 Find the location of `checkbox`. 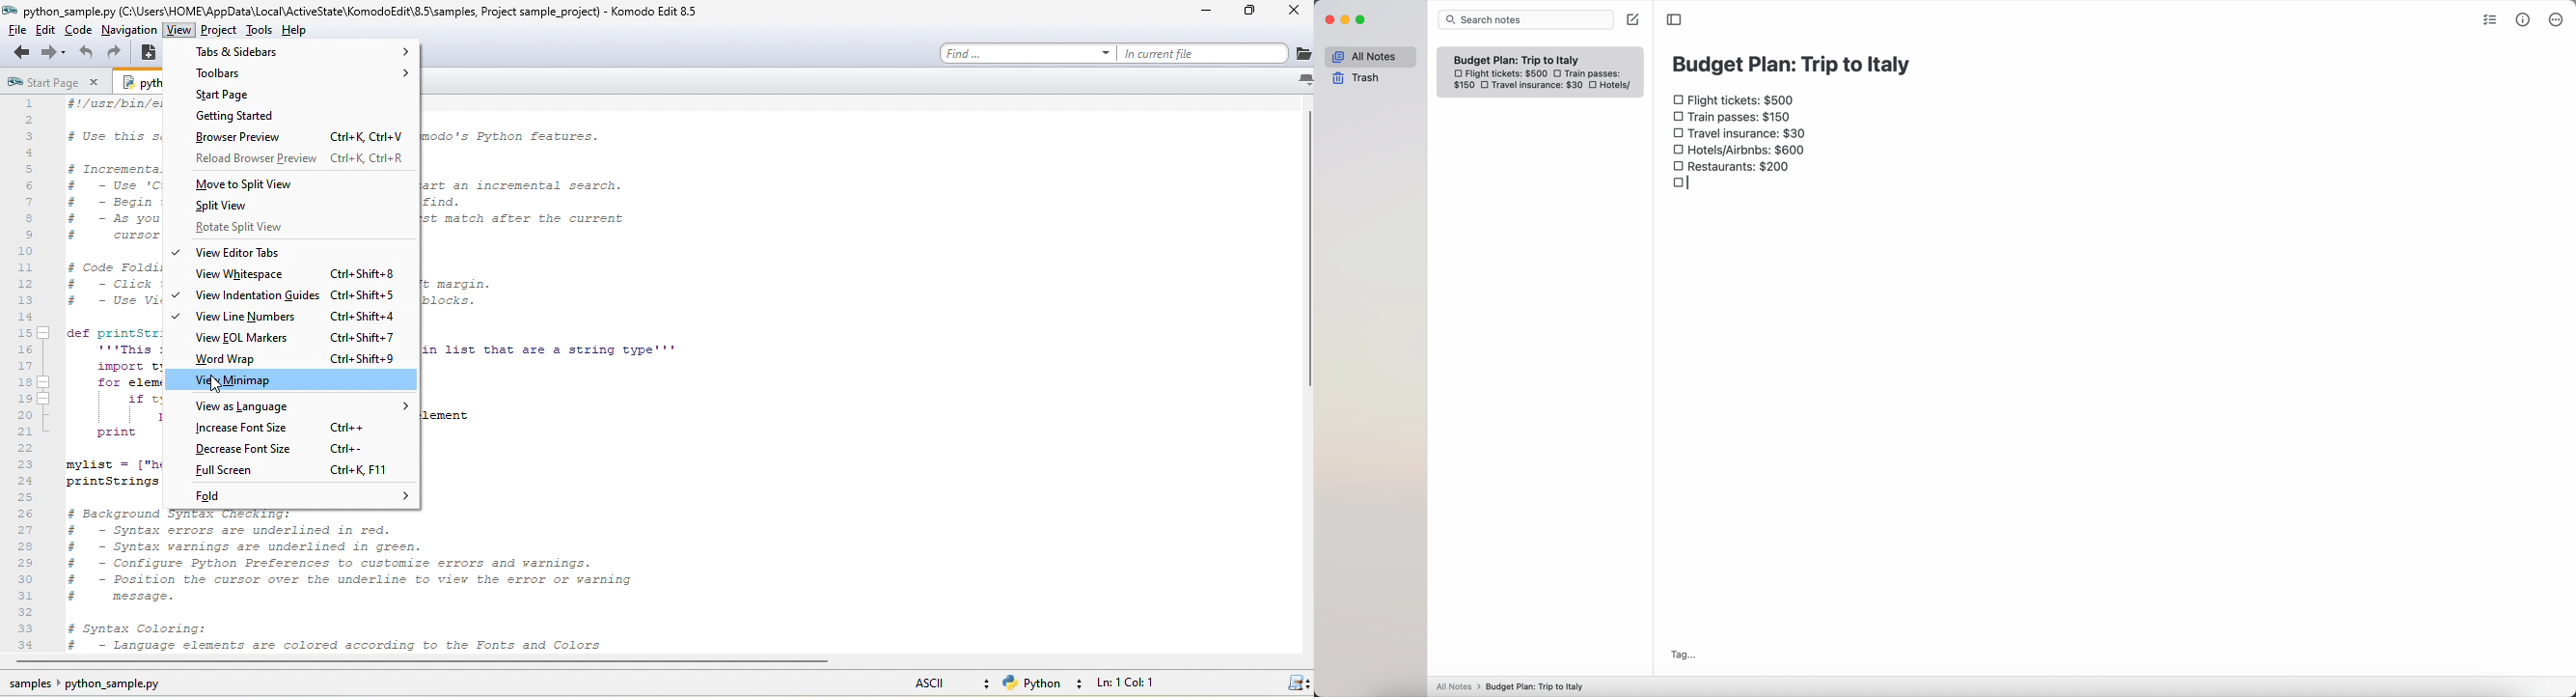

checkbox is located at coordinates (1596, 86).